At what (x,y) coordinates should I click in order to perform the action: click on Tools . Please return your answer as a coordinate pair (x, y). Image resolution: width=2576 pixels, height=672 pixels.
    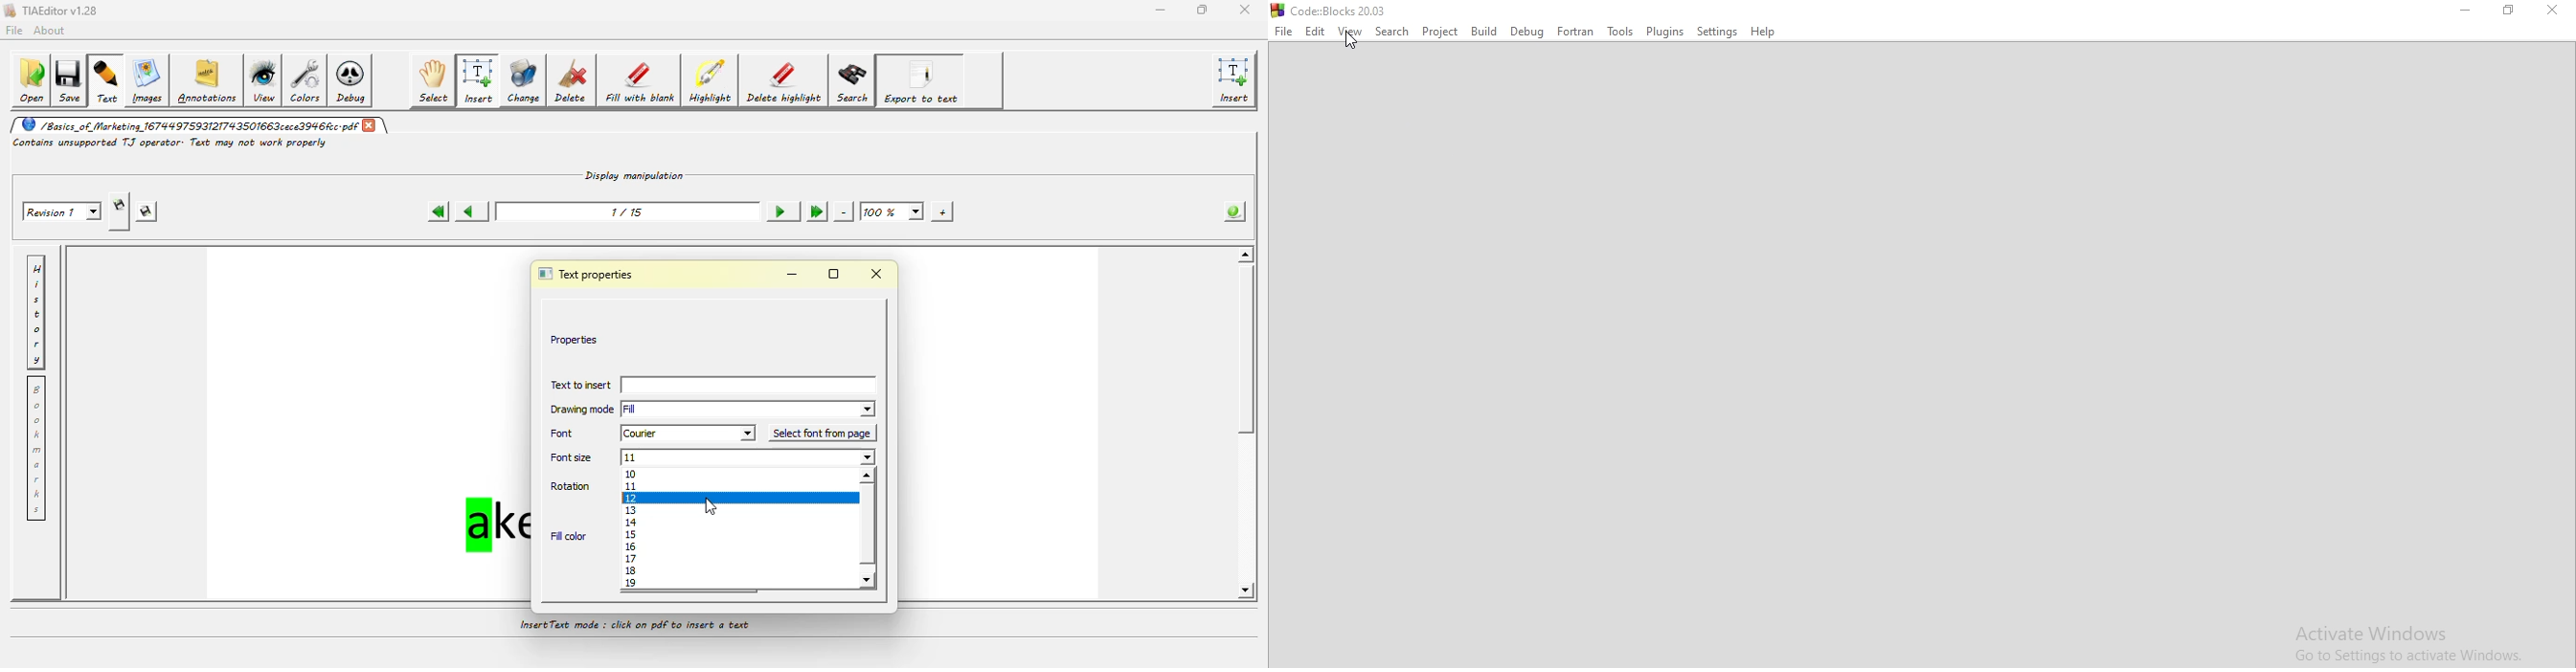
    Looking at the image, I should click on (1619, 31).